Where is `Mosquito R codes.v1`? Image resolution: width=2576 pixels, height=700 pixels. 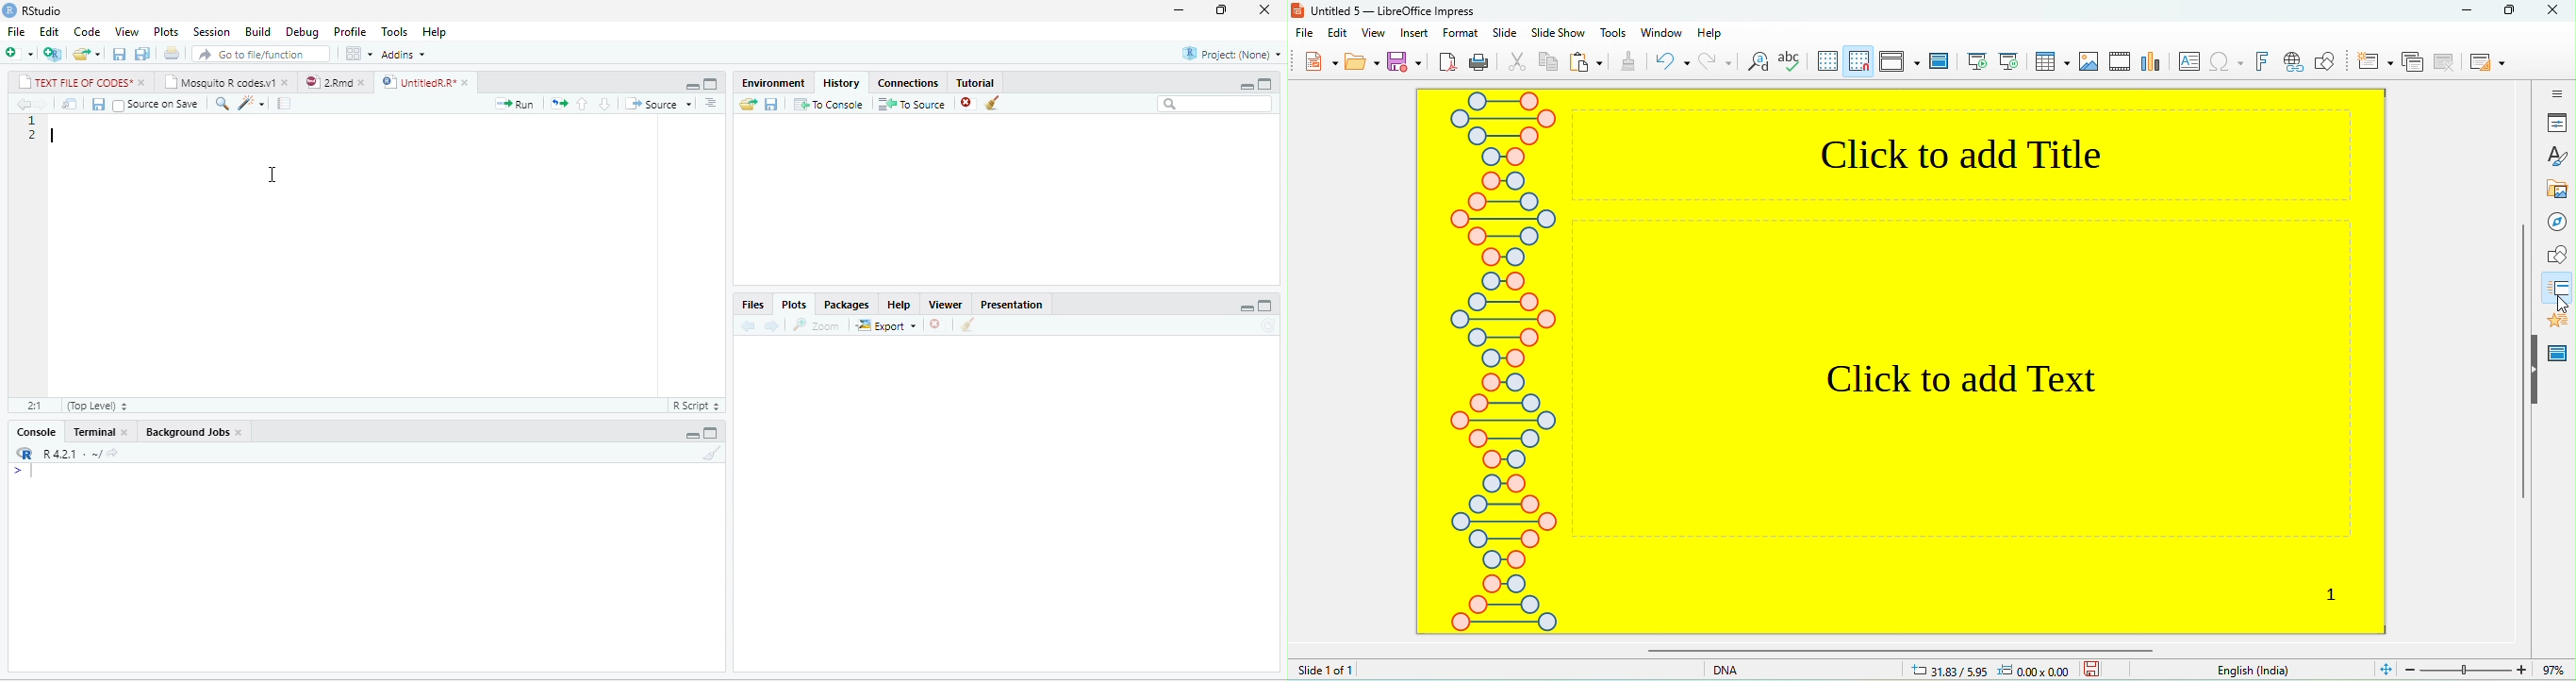 Mosquito R codes.v1 is located at coordinates (220, 81).